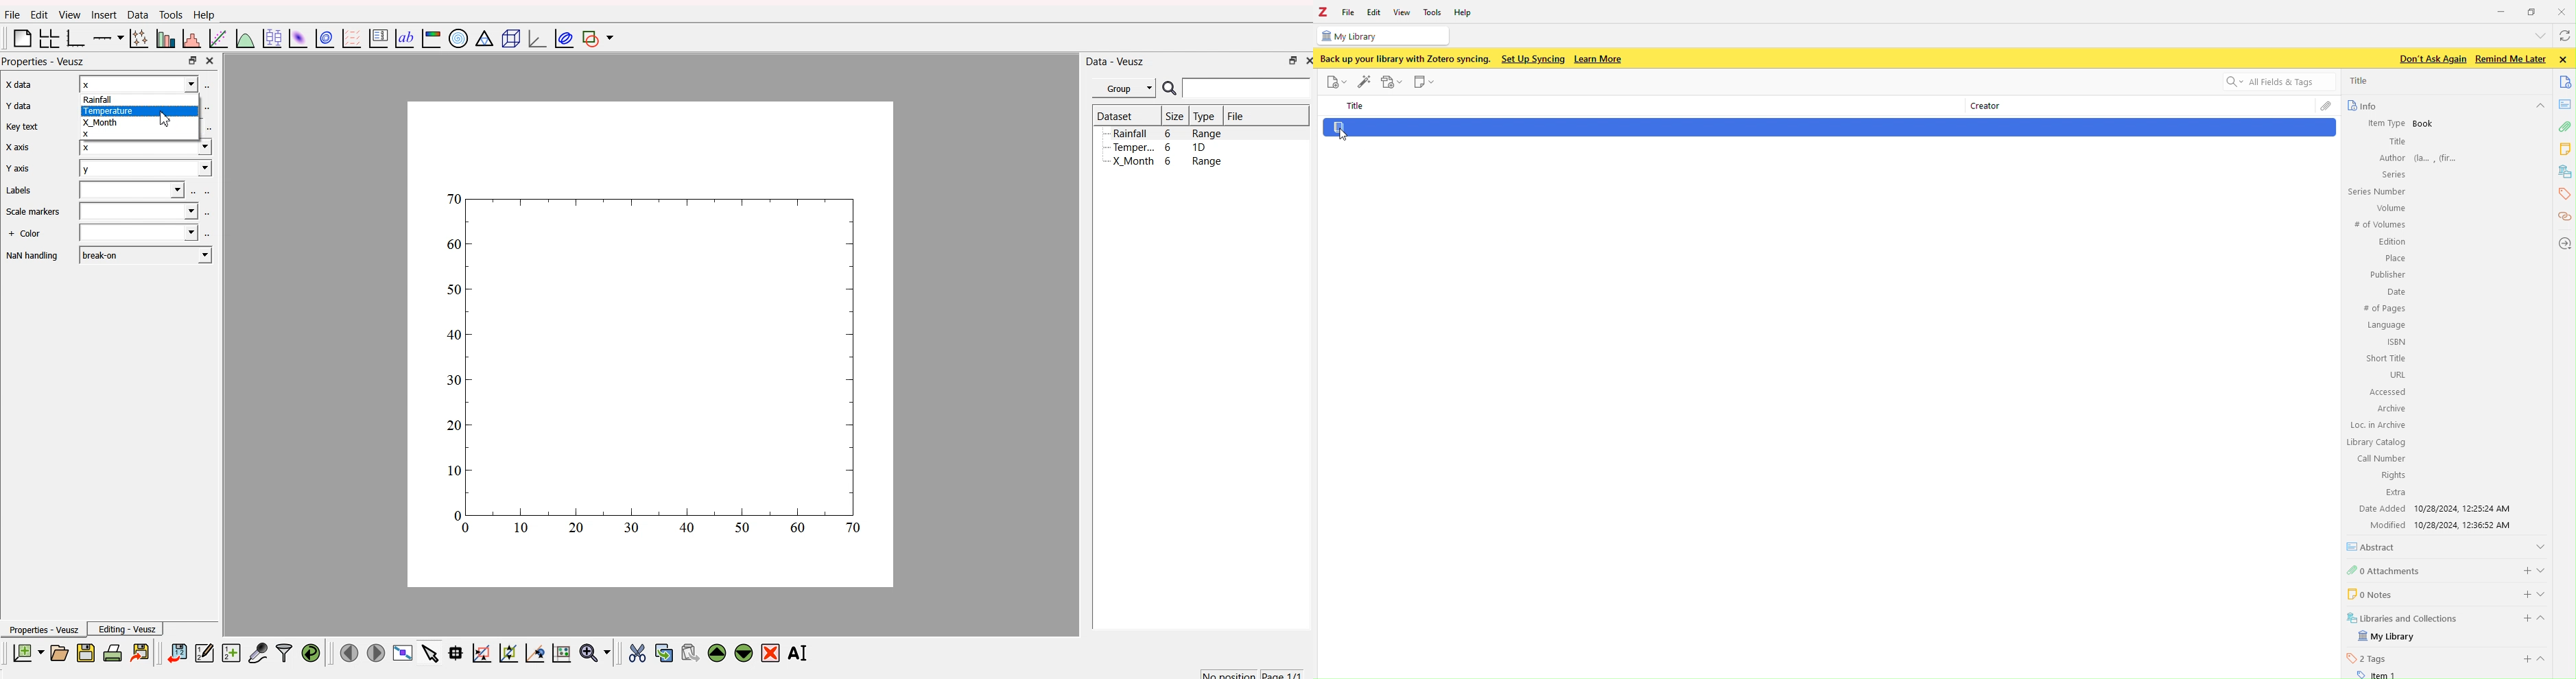 This screenshot has width=2576, height=700. I want to click on open a document, so click(58, 652).